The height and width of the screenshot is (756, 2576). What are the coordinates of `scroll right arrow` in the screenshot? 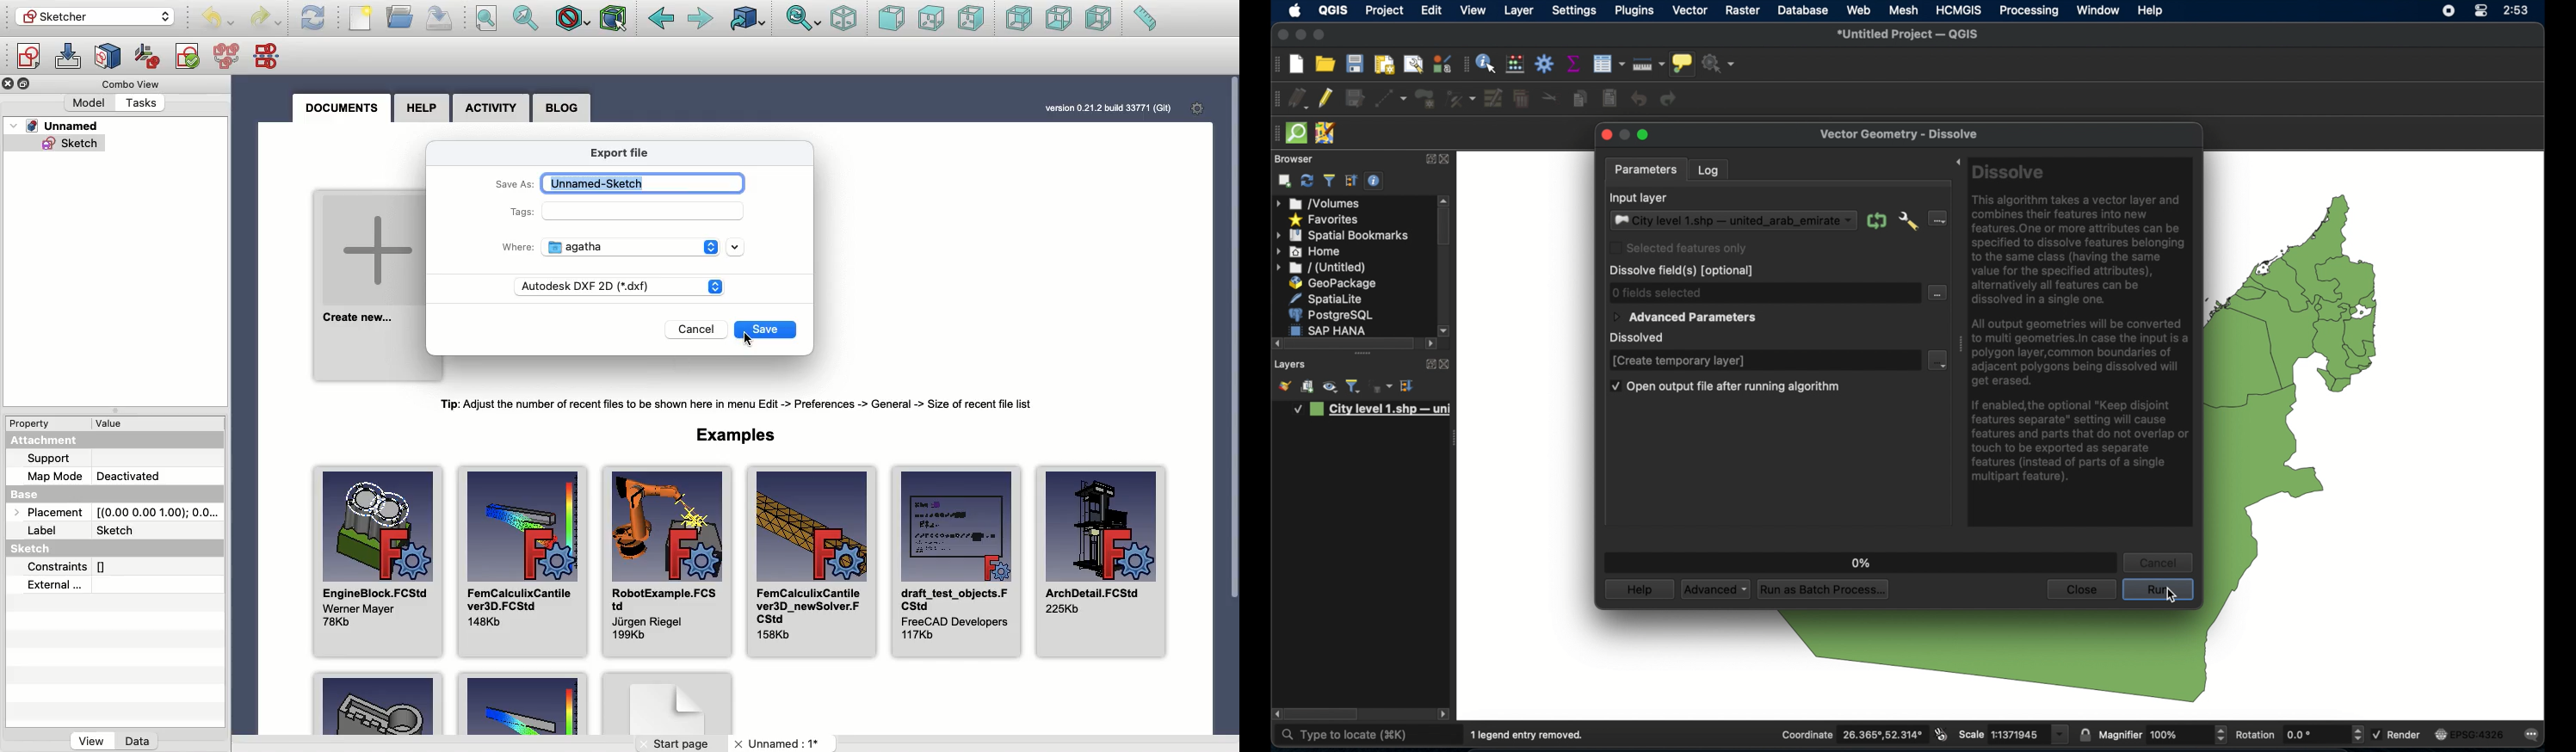 It's located at (1445, 329).